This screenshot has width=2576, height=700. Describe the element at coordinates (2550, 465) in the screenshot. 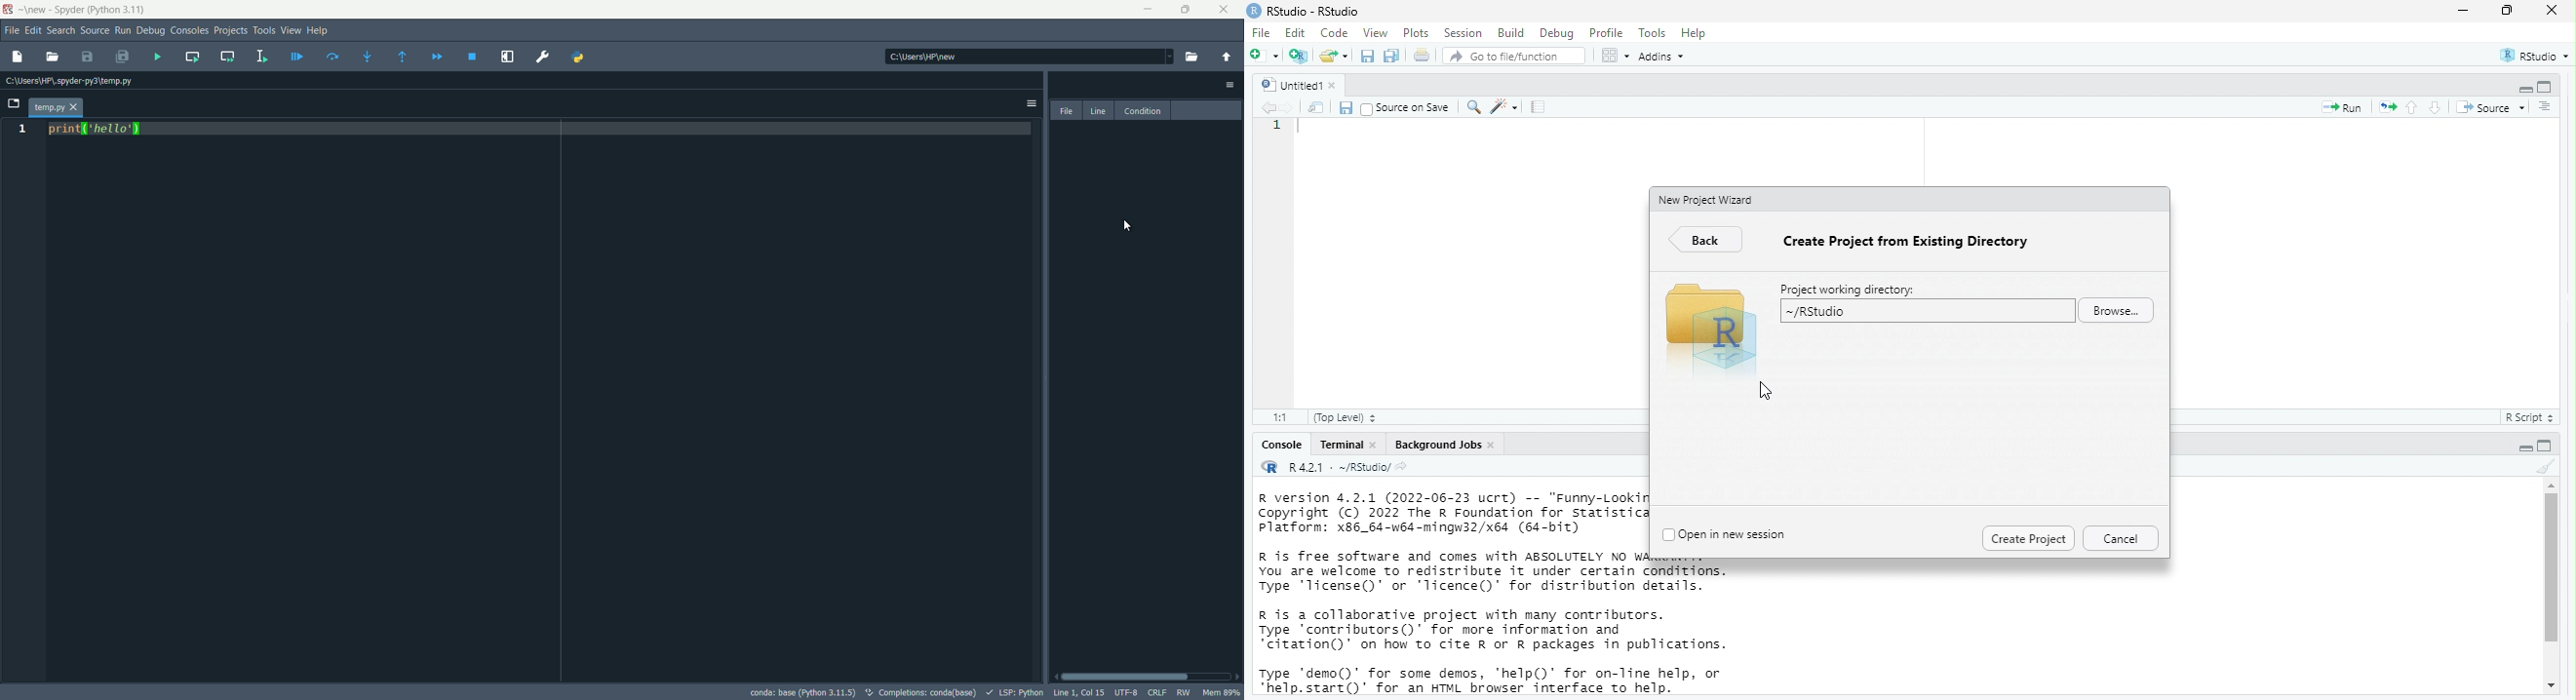

I see `clear console` at that location.